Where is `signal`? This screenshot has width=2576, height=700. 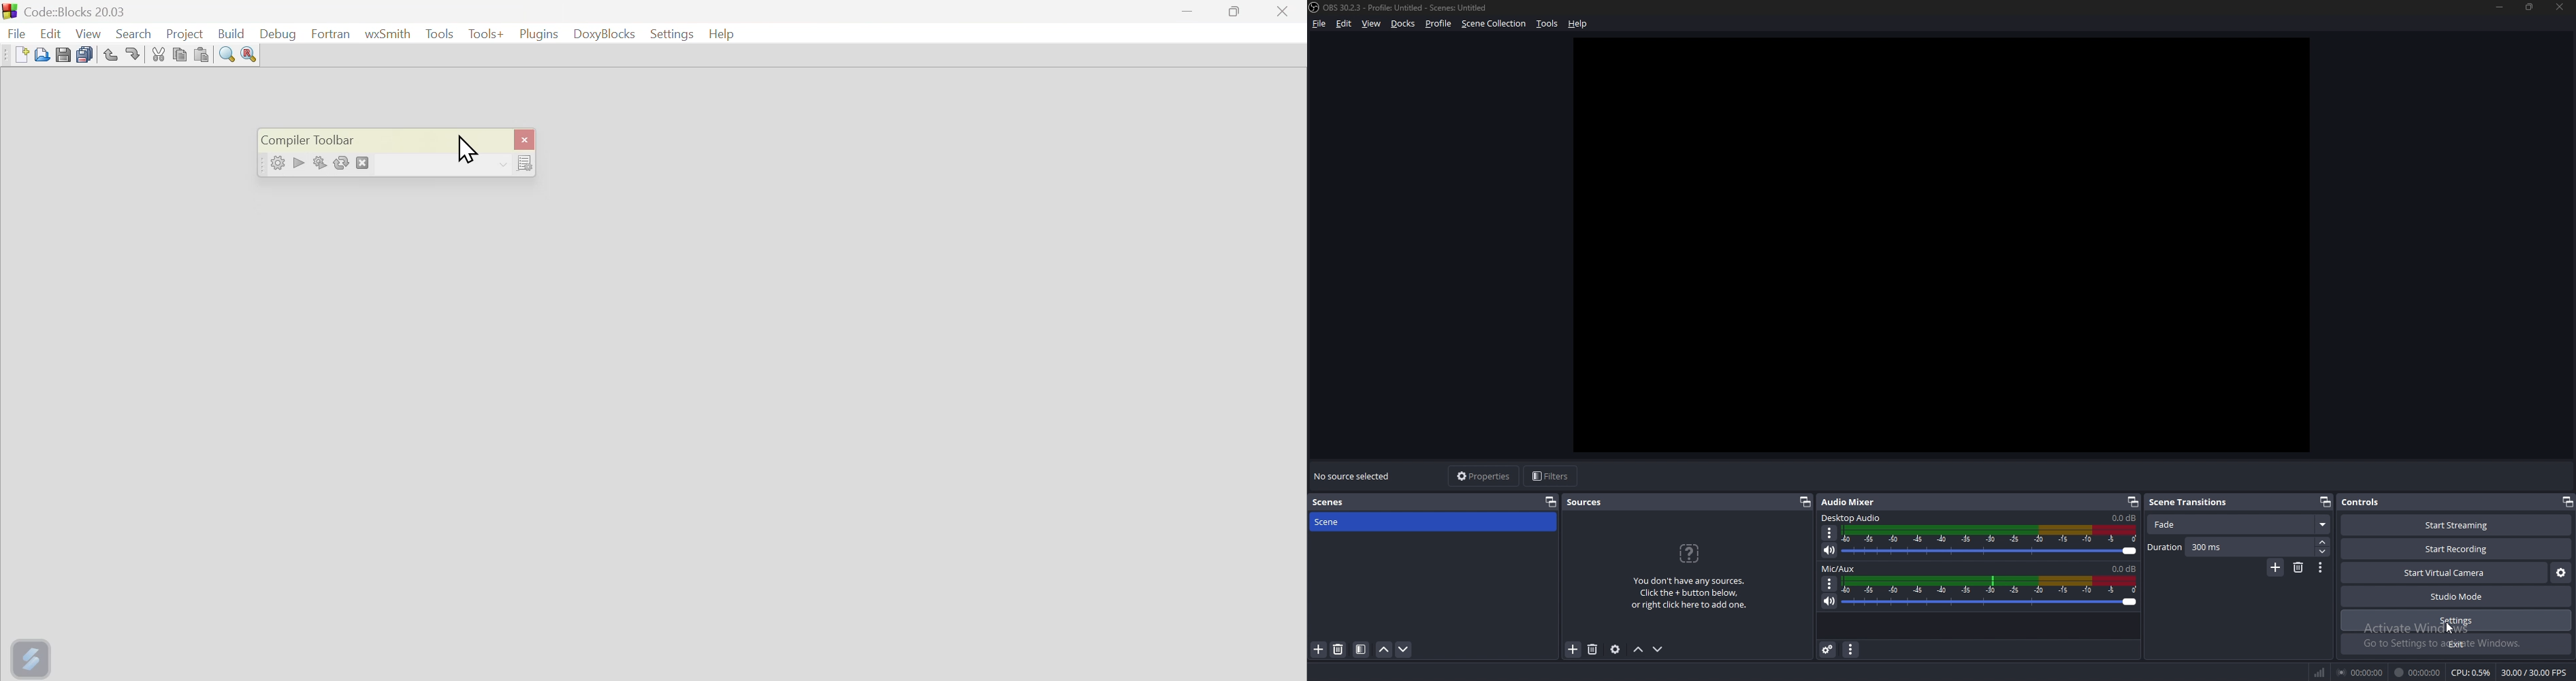
signal is located at coordinates (2318, 670).